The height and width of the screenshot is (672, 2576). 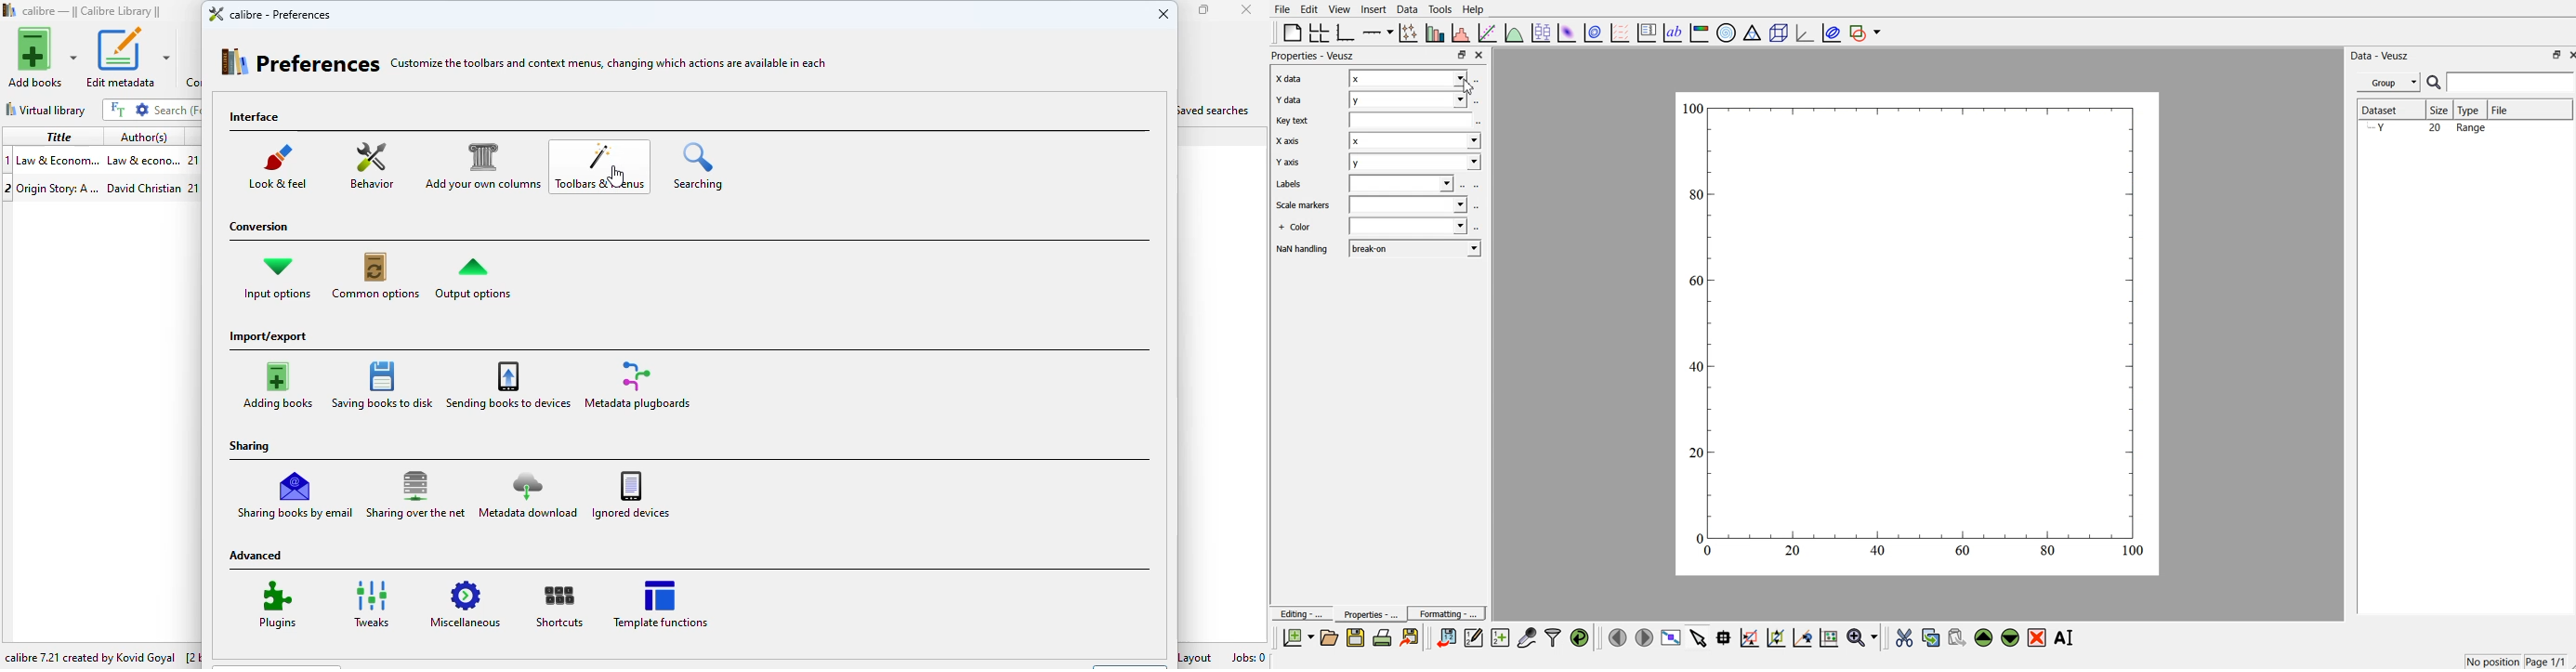 What do you see at coordinates (1403, 184) in the screenshot?
I see `field` at bounding box center [1403, 184].